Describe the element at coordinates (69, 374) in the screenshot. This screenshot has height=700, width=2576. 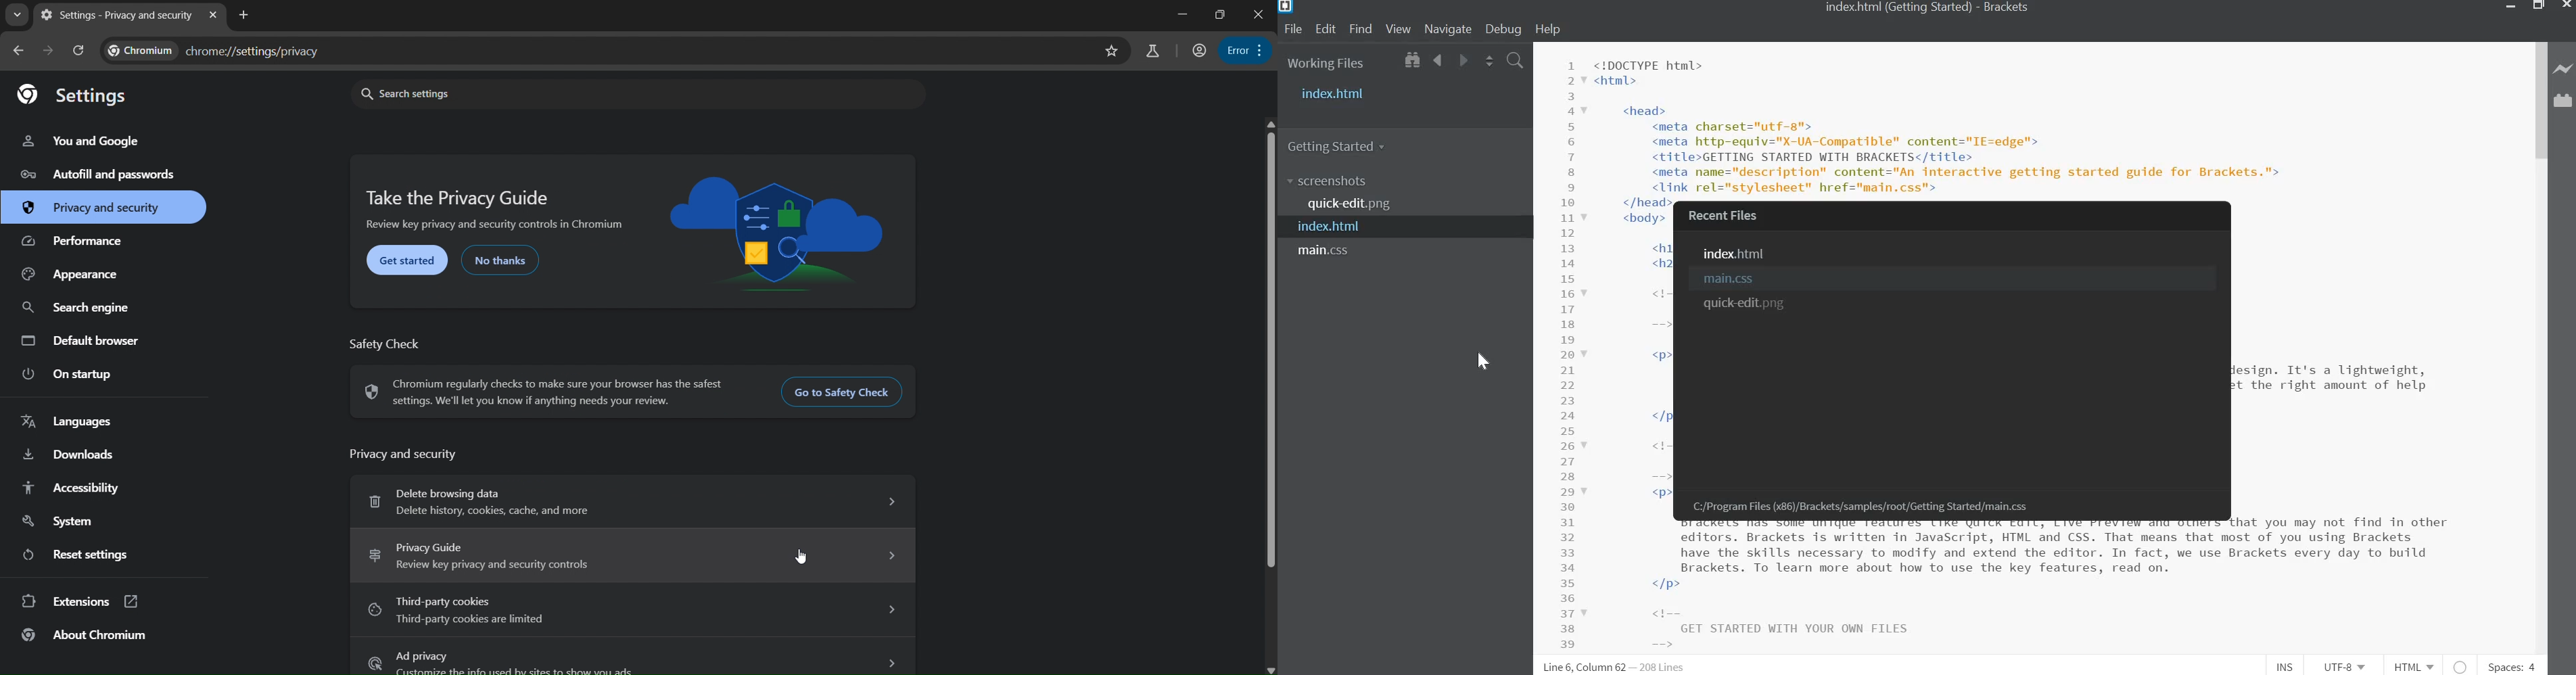
I see `on startup` at that location.